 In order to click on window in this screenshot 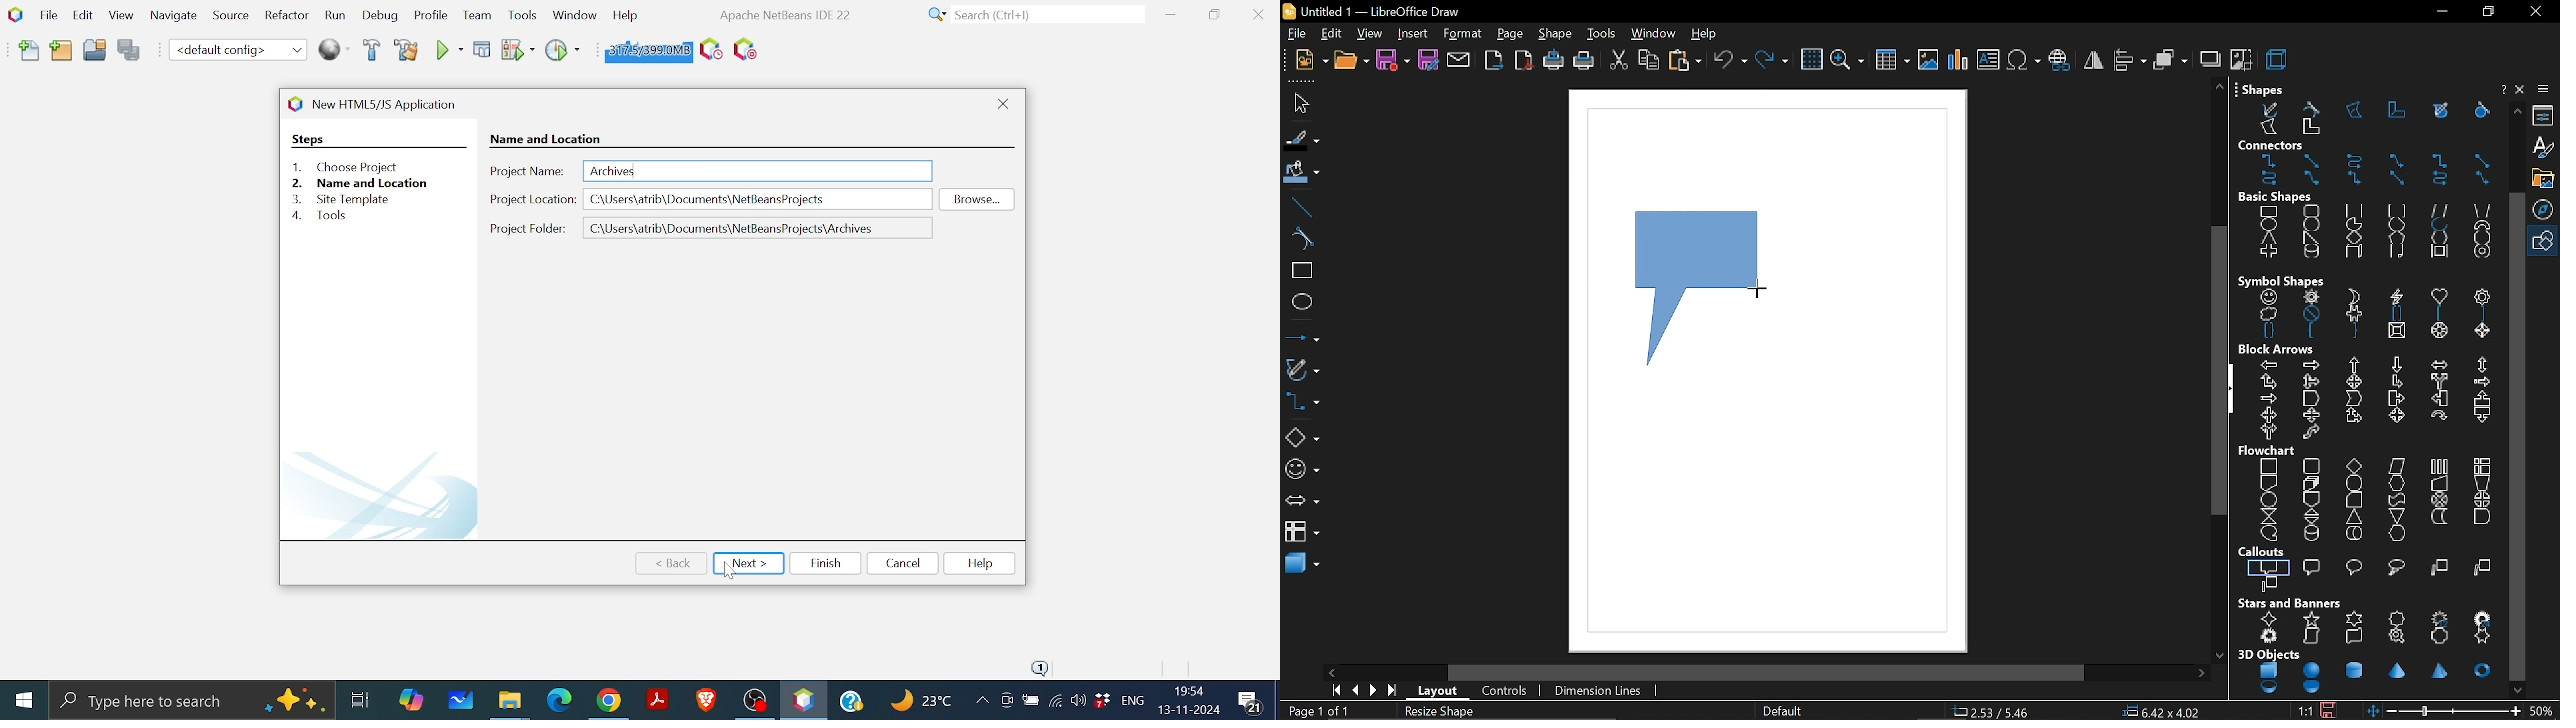, I will do `click(1654, 34)`.